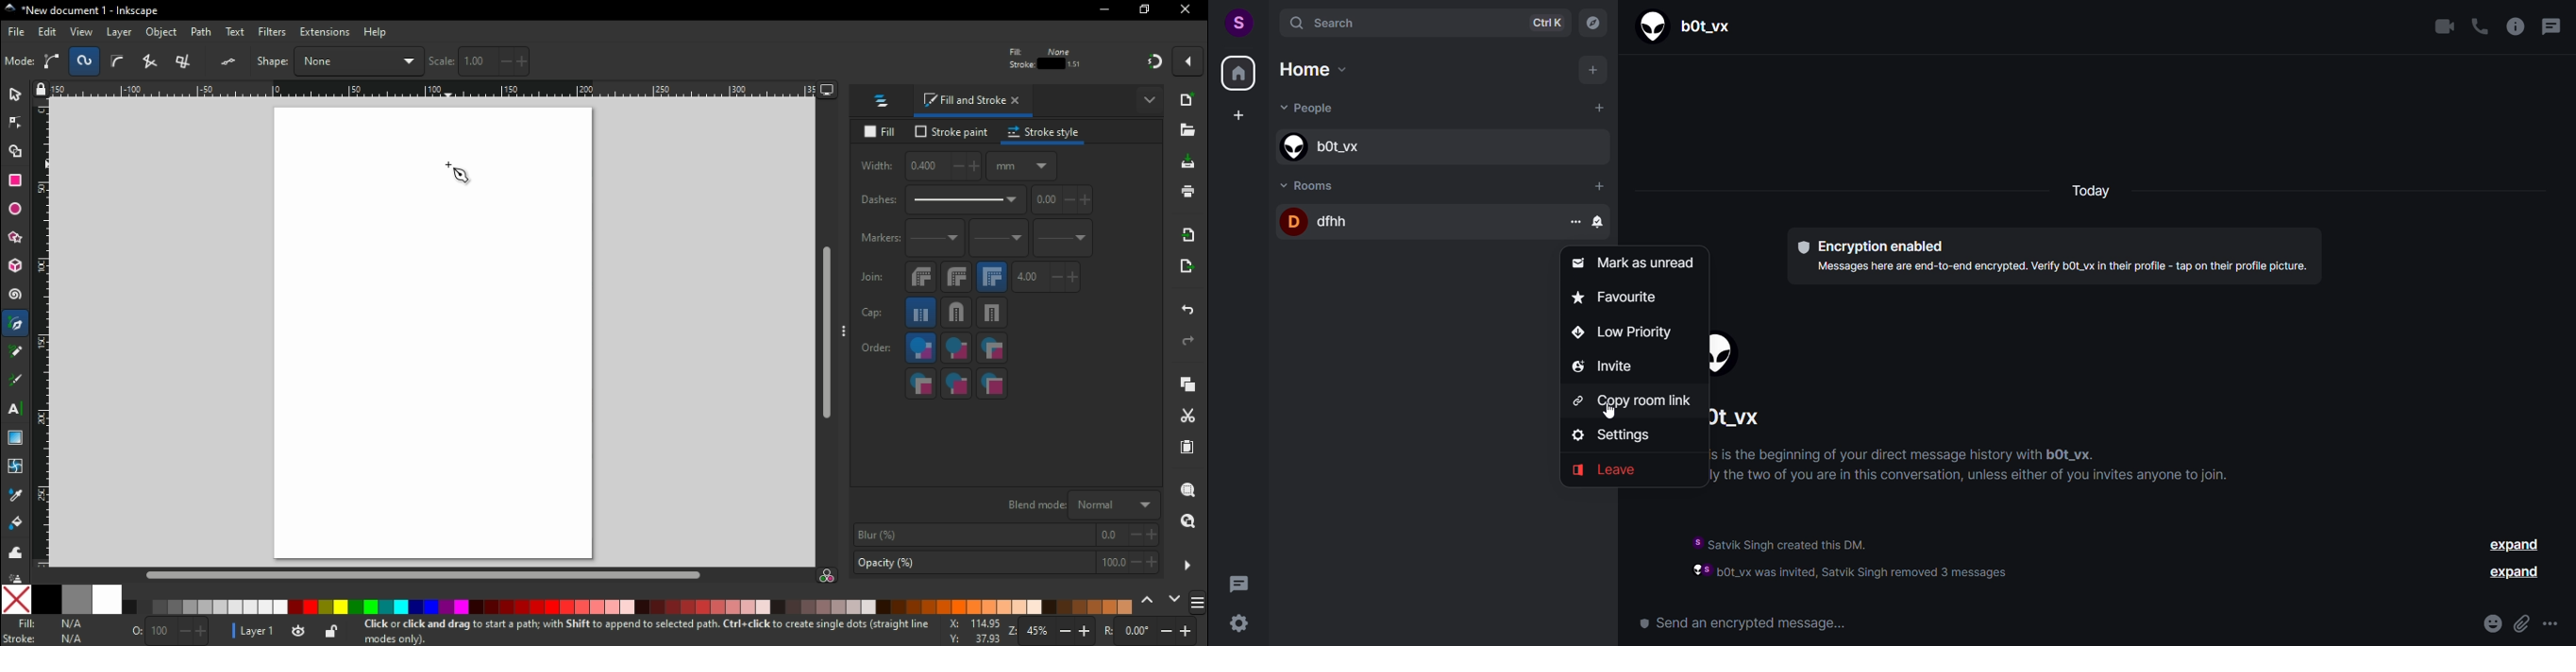  What do you see at coordinates (236, 31) in the screenshot?
I see `text` at bounding box center [236, 31].